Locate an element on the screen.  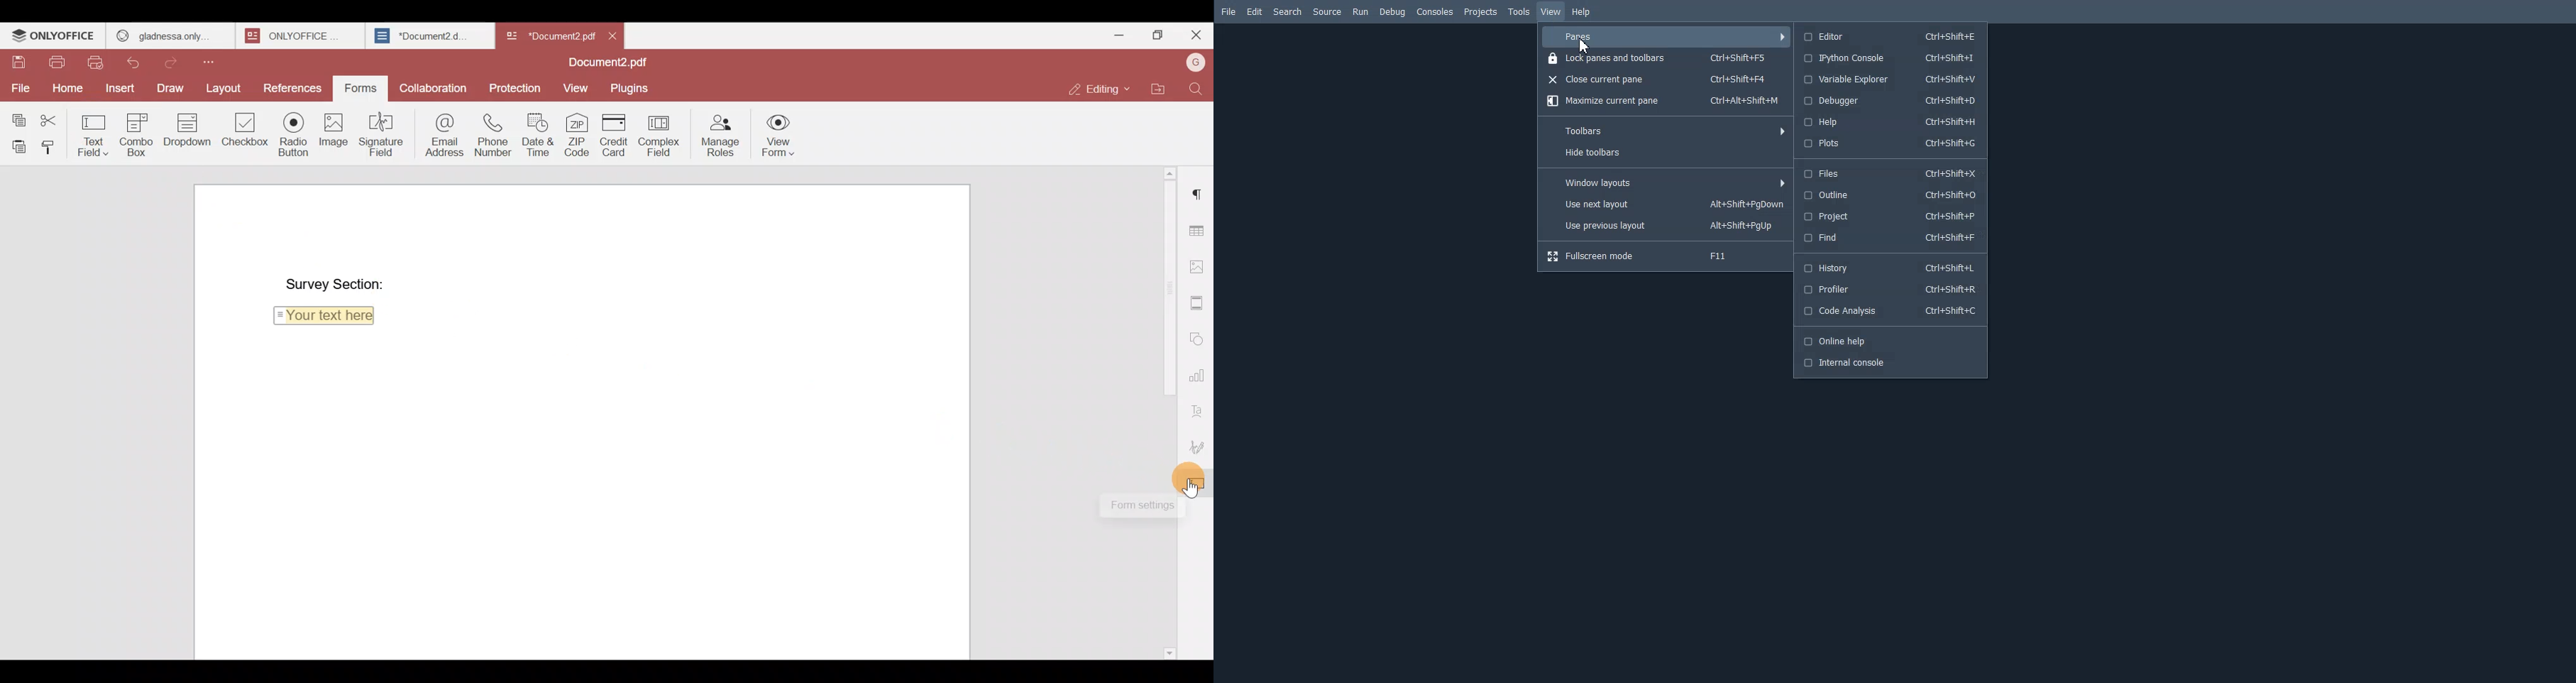
Close current pane is located at coordinates (1666, 79).